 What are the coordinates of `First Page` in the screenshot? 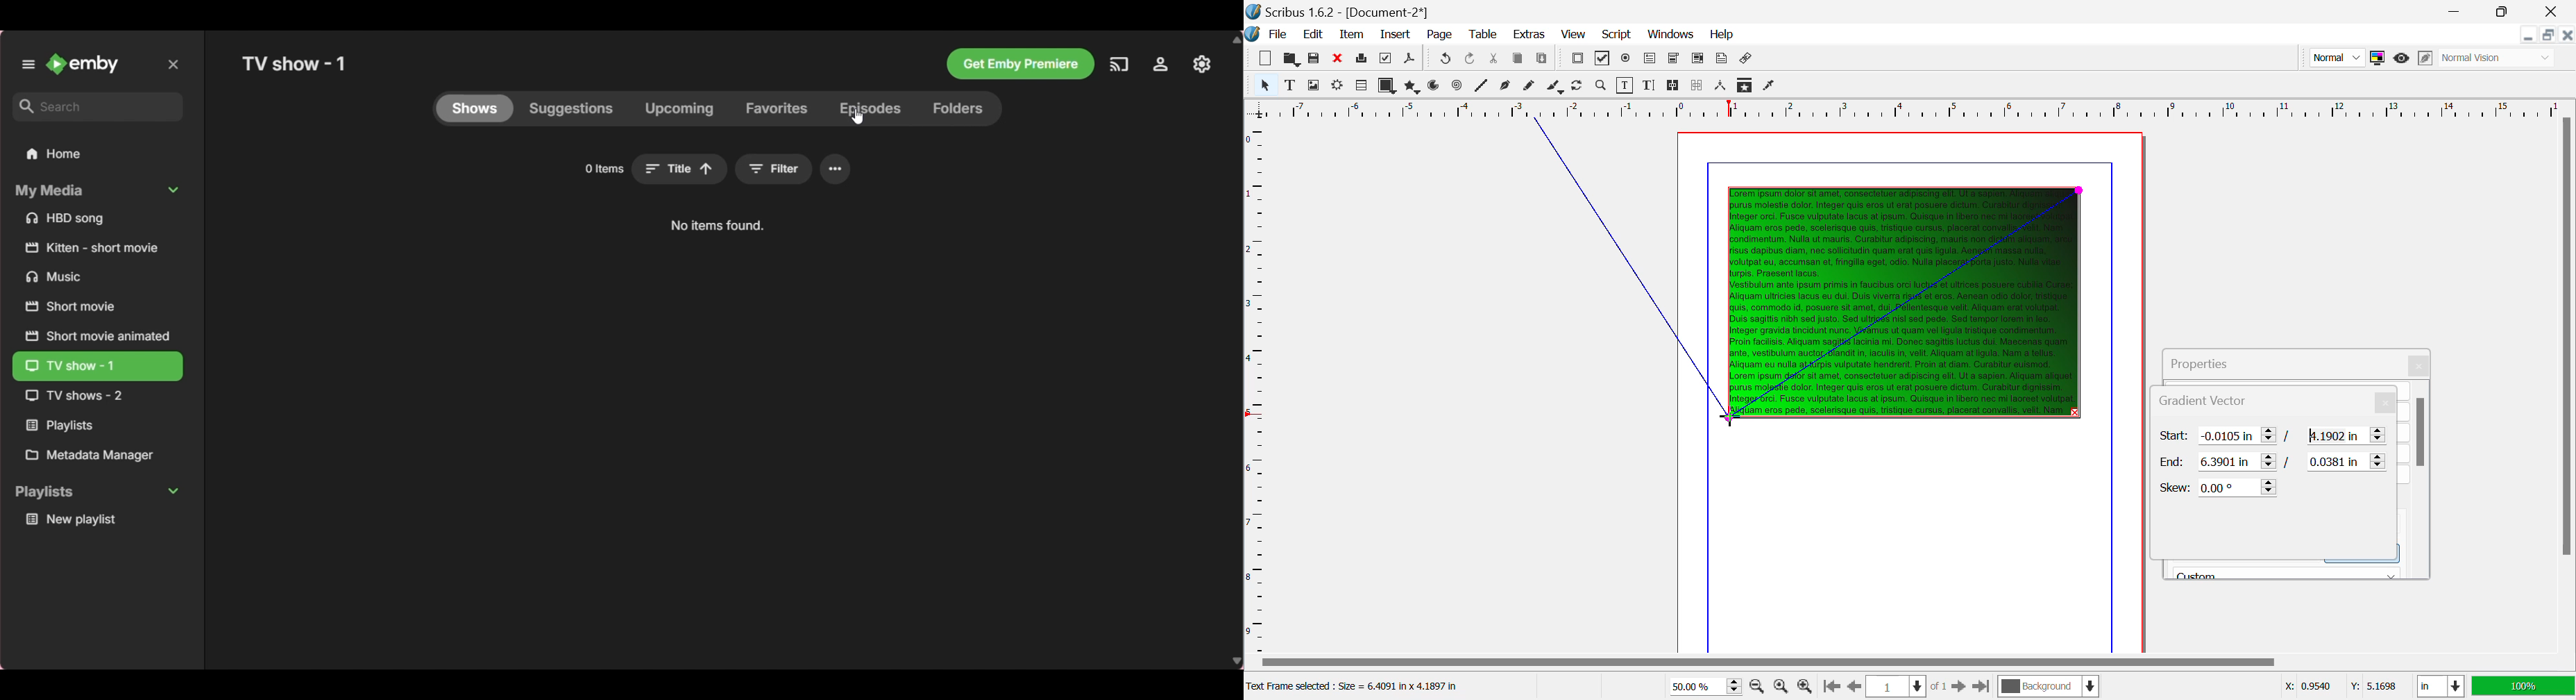 It's located at (1830, 688).